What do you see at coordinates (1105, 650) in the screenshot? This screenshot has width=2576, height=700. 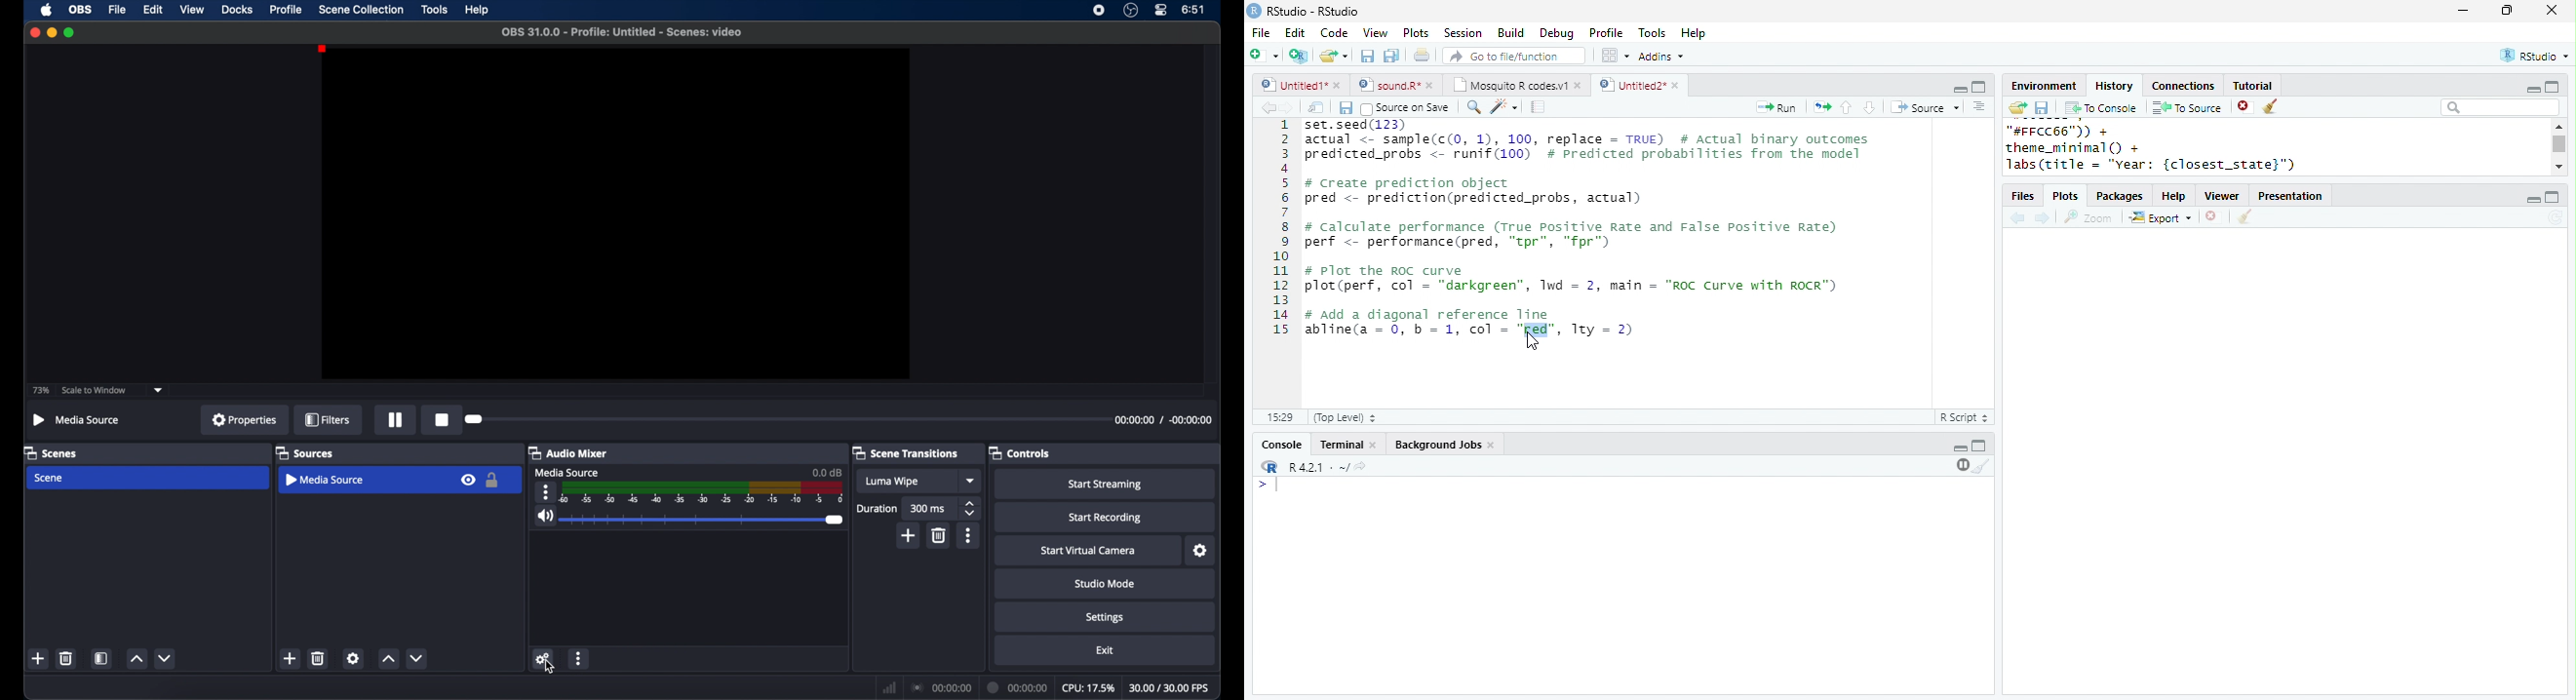 I see `exit` at bounding box center [1105, 650].